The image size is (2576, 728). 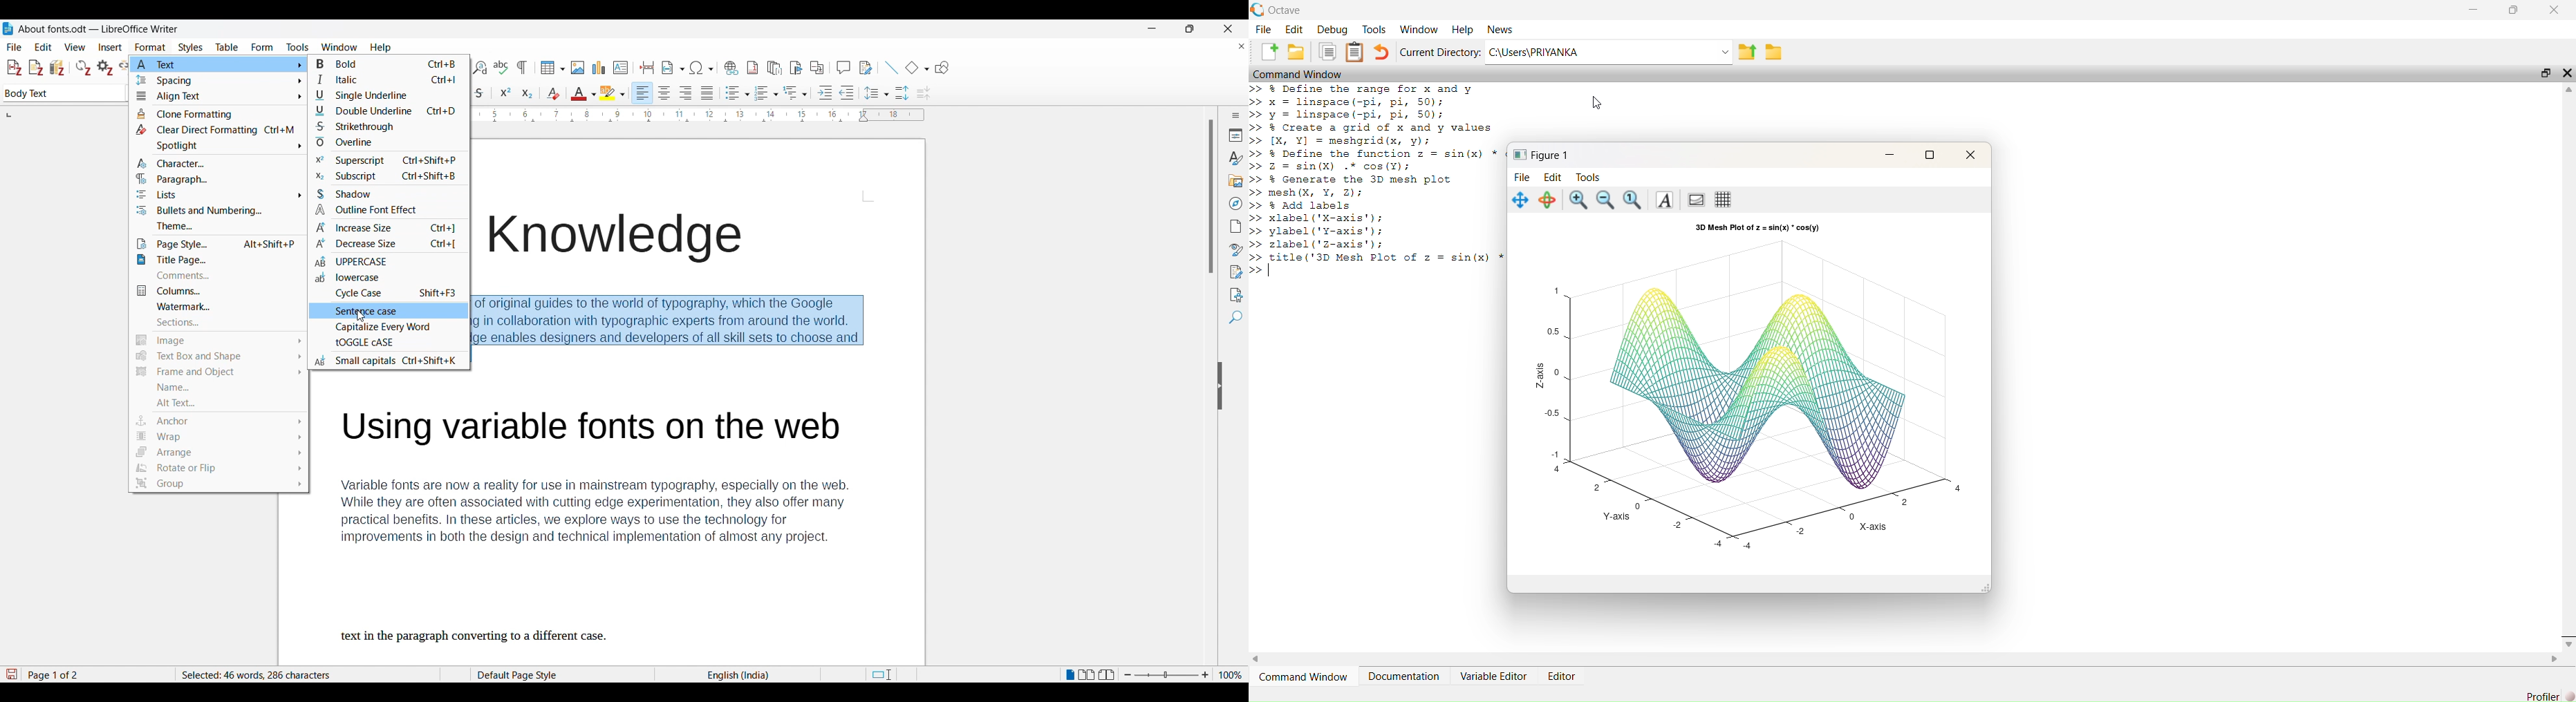 What do you see at coordinates (150, 47) in the screenshot?
I see `Format menu` at bounding box center [150, 47].